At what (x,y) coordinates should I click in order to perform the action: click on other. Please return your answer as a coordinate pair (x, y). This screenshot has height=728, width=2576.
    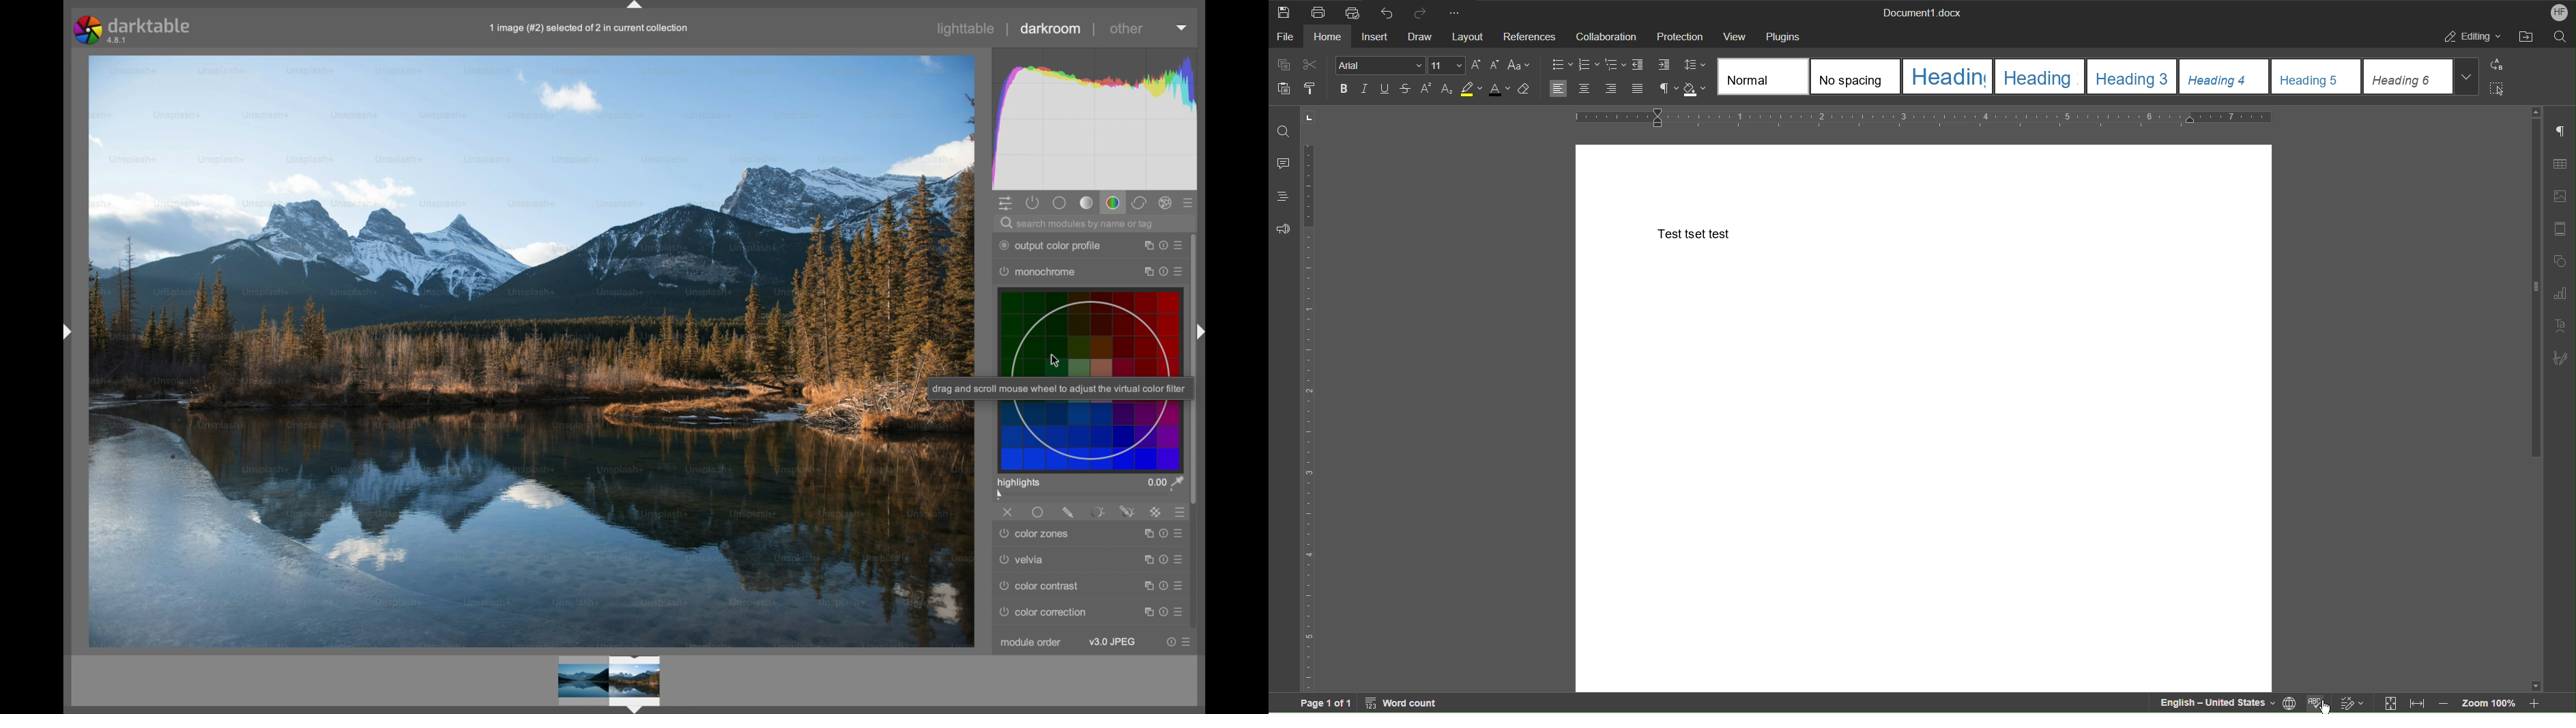
    Looking at the image, I should click on (1127, 28).